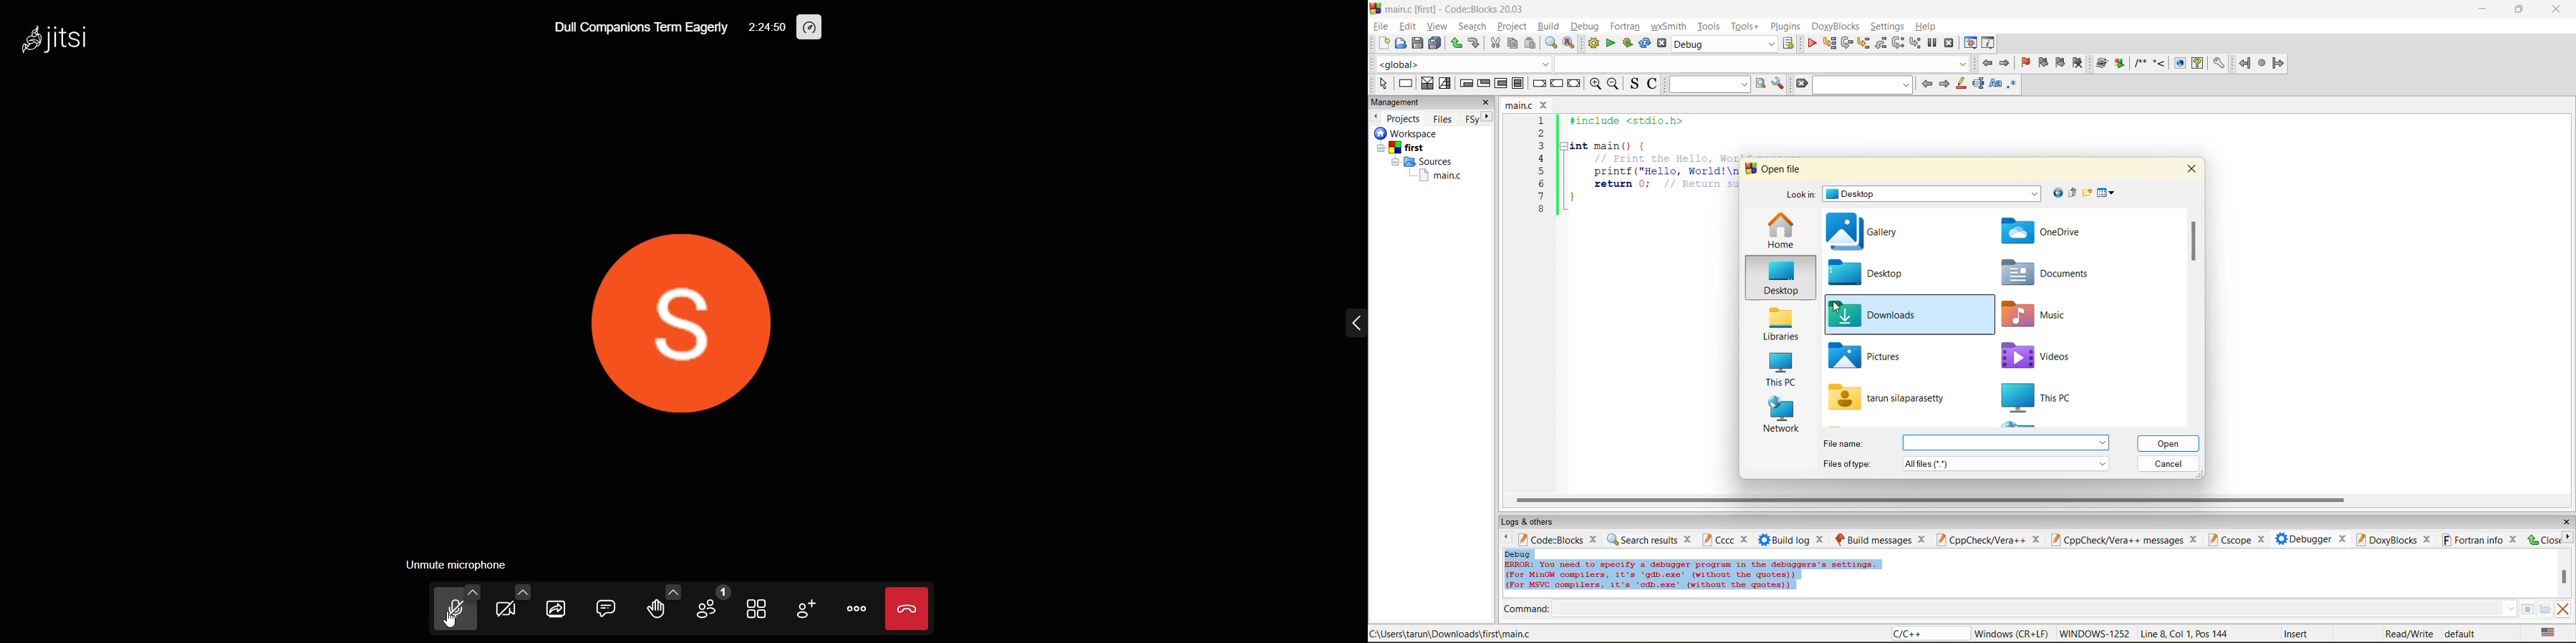  Describe the element at coordinates (763, 27) in the screenshot. I see `setting` at that location.